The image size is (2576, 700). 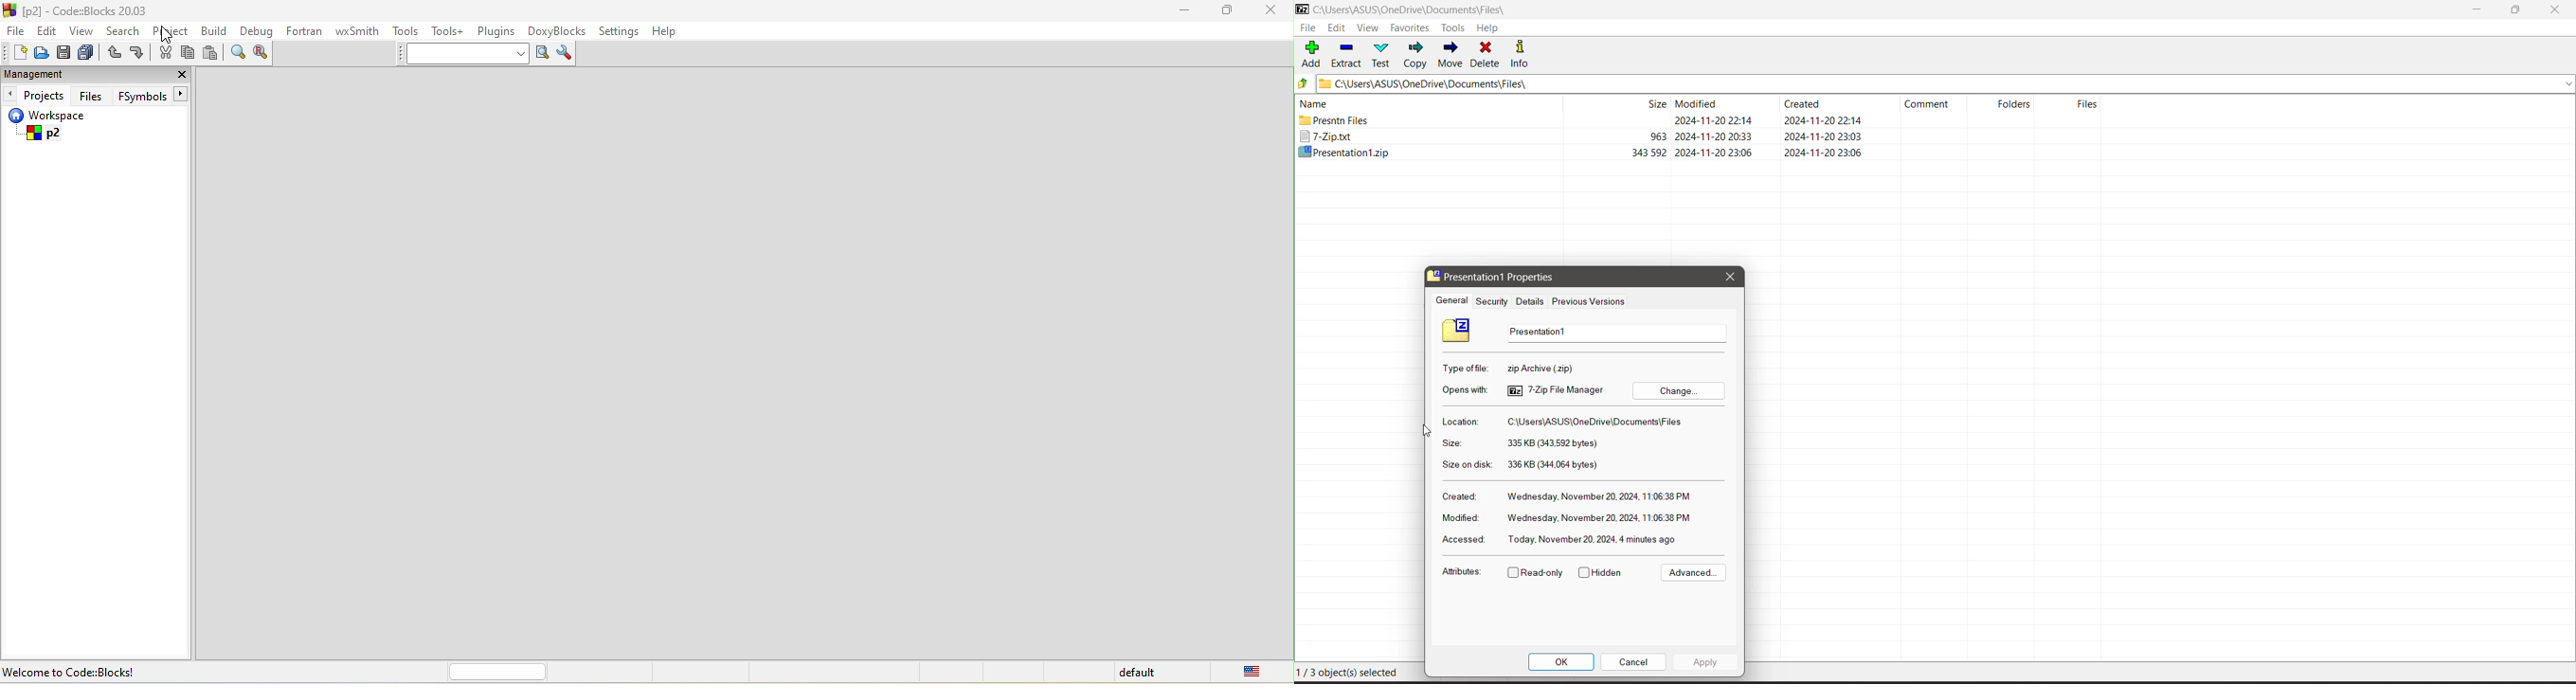 I want to click on Favorites, so click(x=1410, y=28).